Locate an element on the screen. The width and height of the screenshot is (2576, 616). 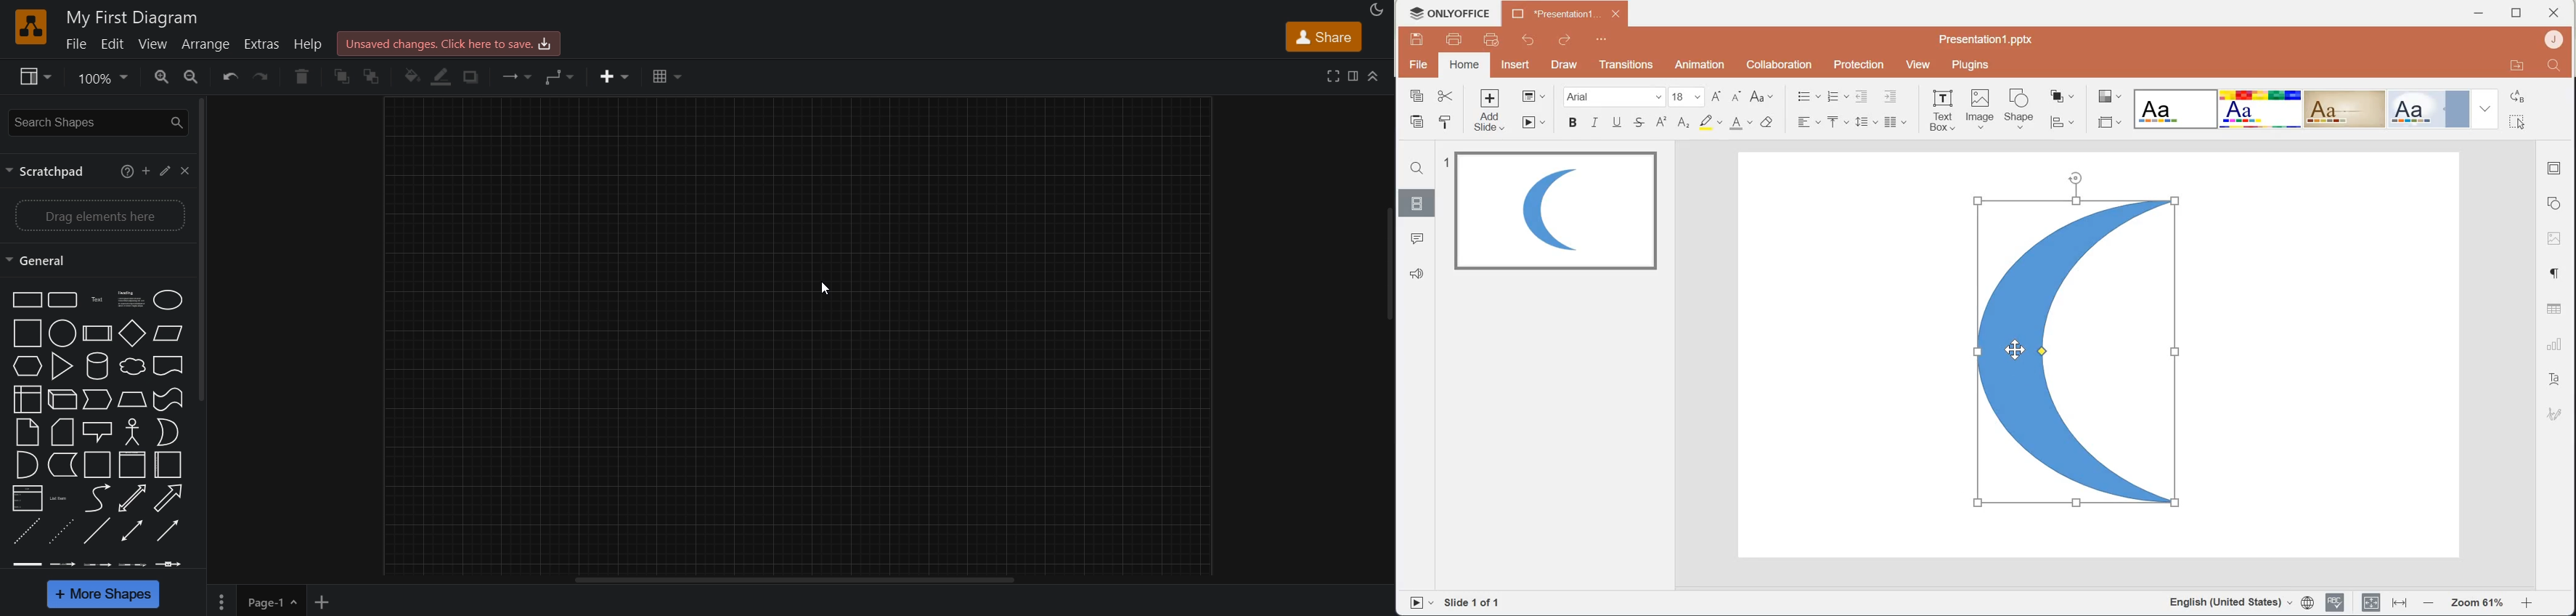
Bold is located at coordinates (1573, 123).